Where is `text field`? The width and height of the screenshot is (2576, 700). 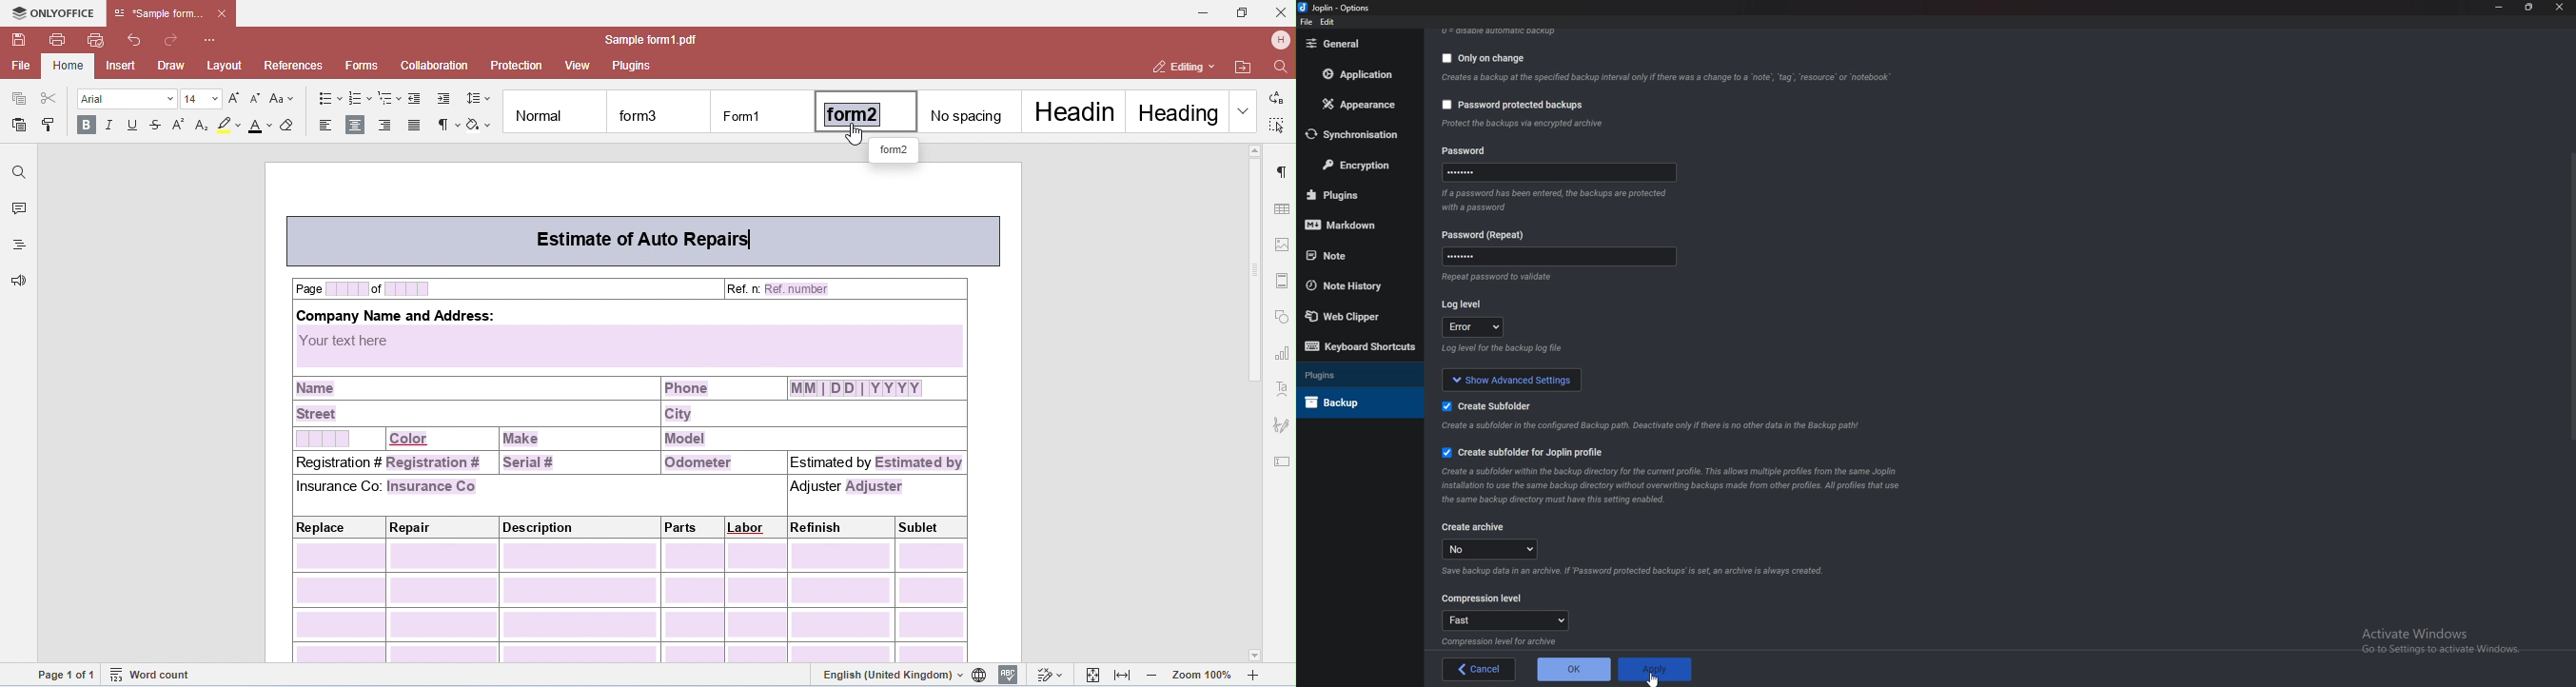
text field is located at coordinates (1282, 462).